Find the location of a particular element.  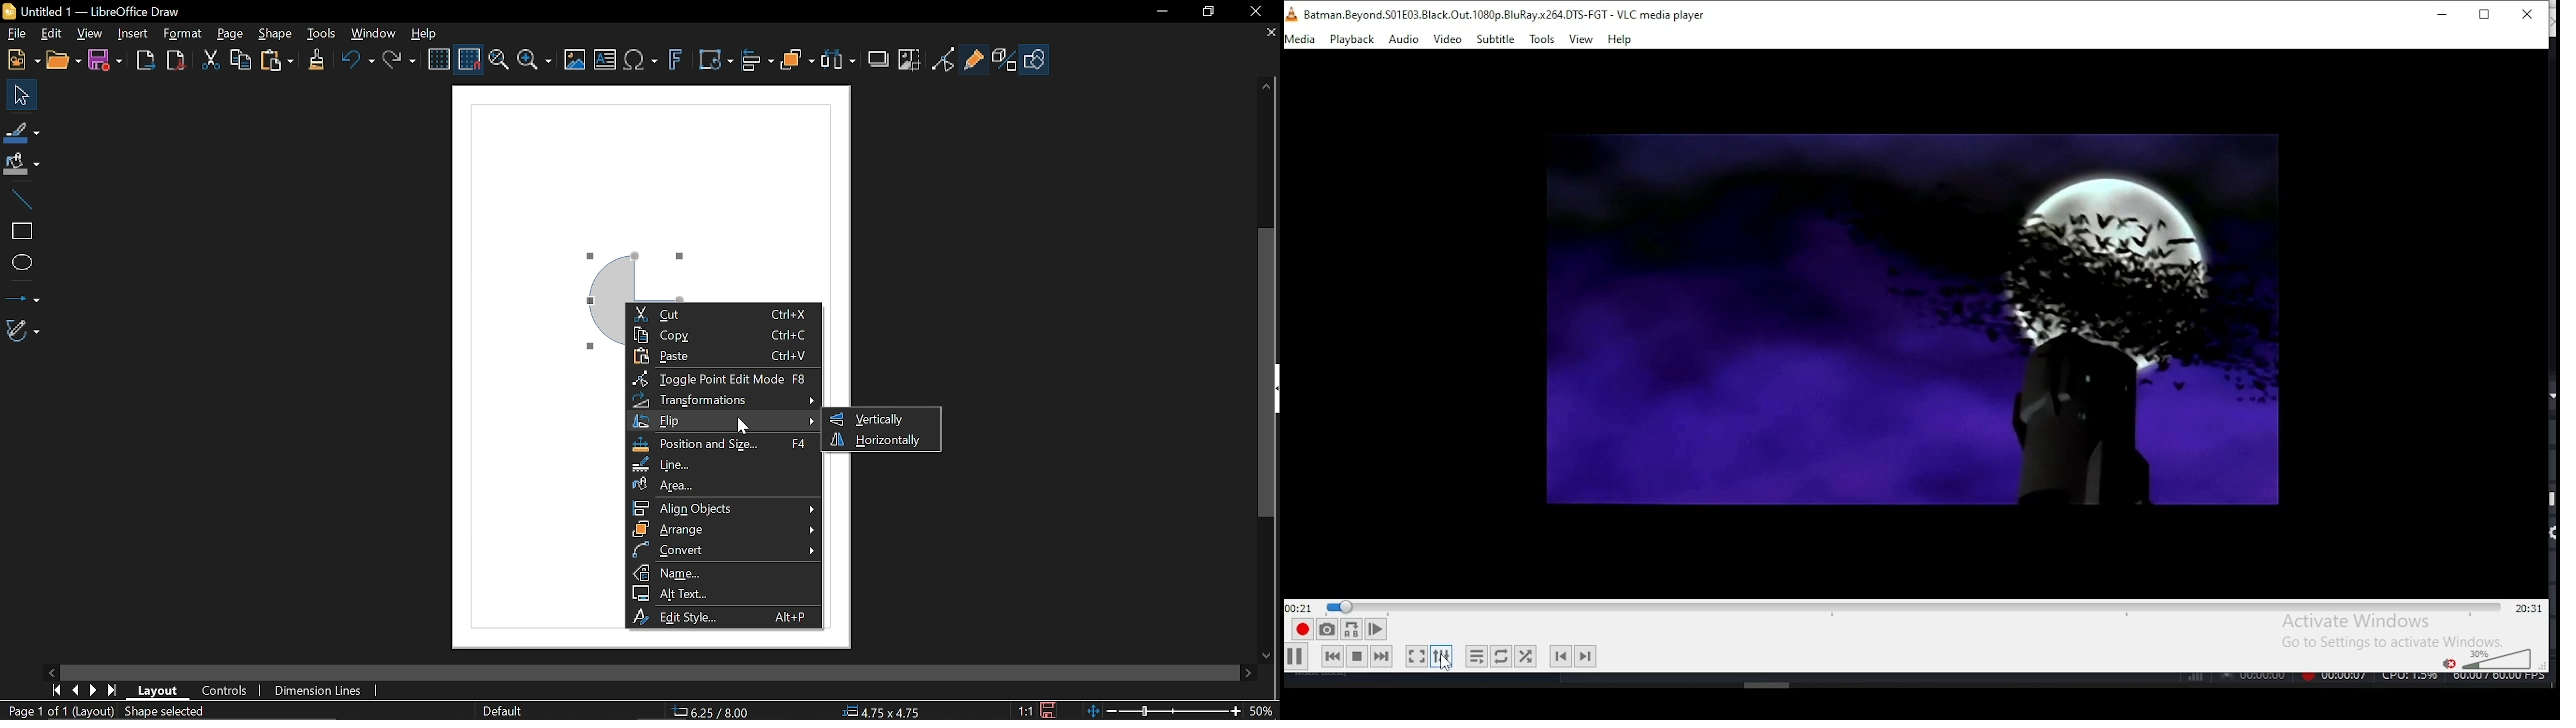

Zoom is located at coordinates (534, 59).